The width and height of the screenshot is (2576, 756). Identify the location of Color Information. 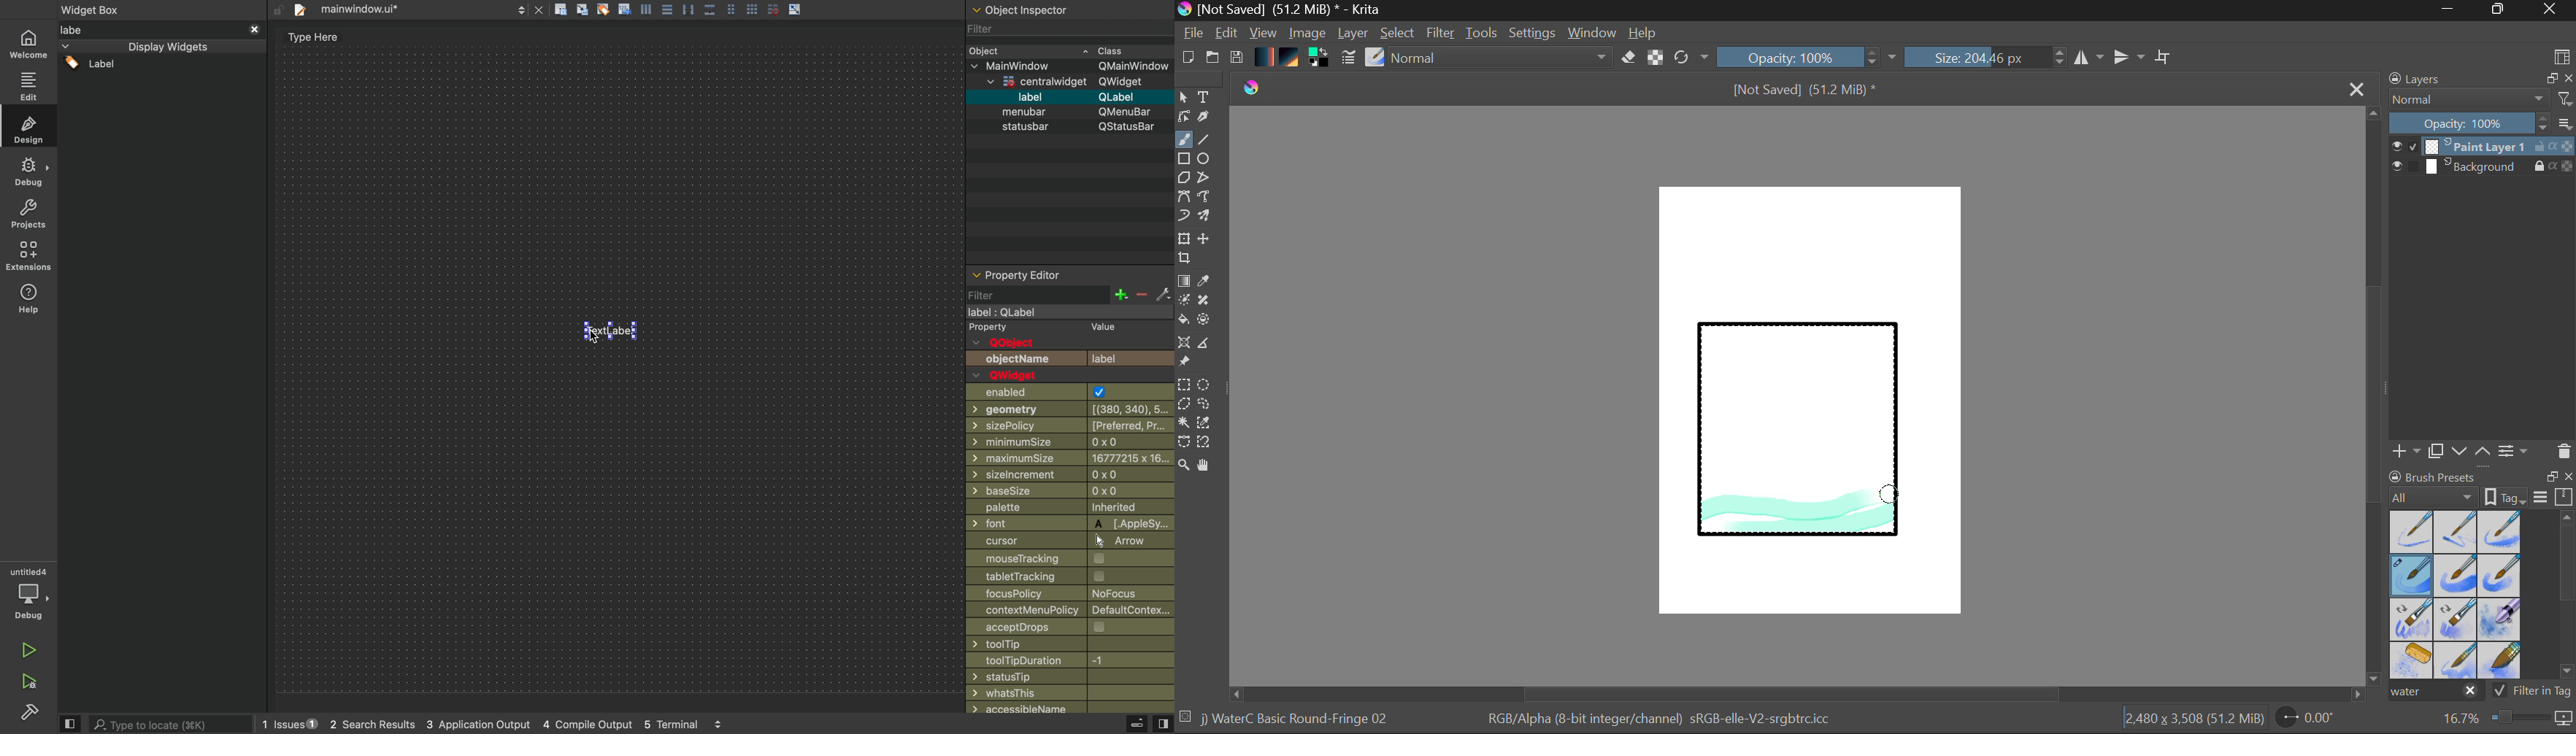
(1658, 720).